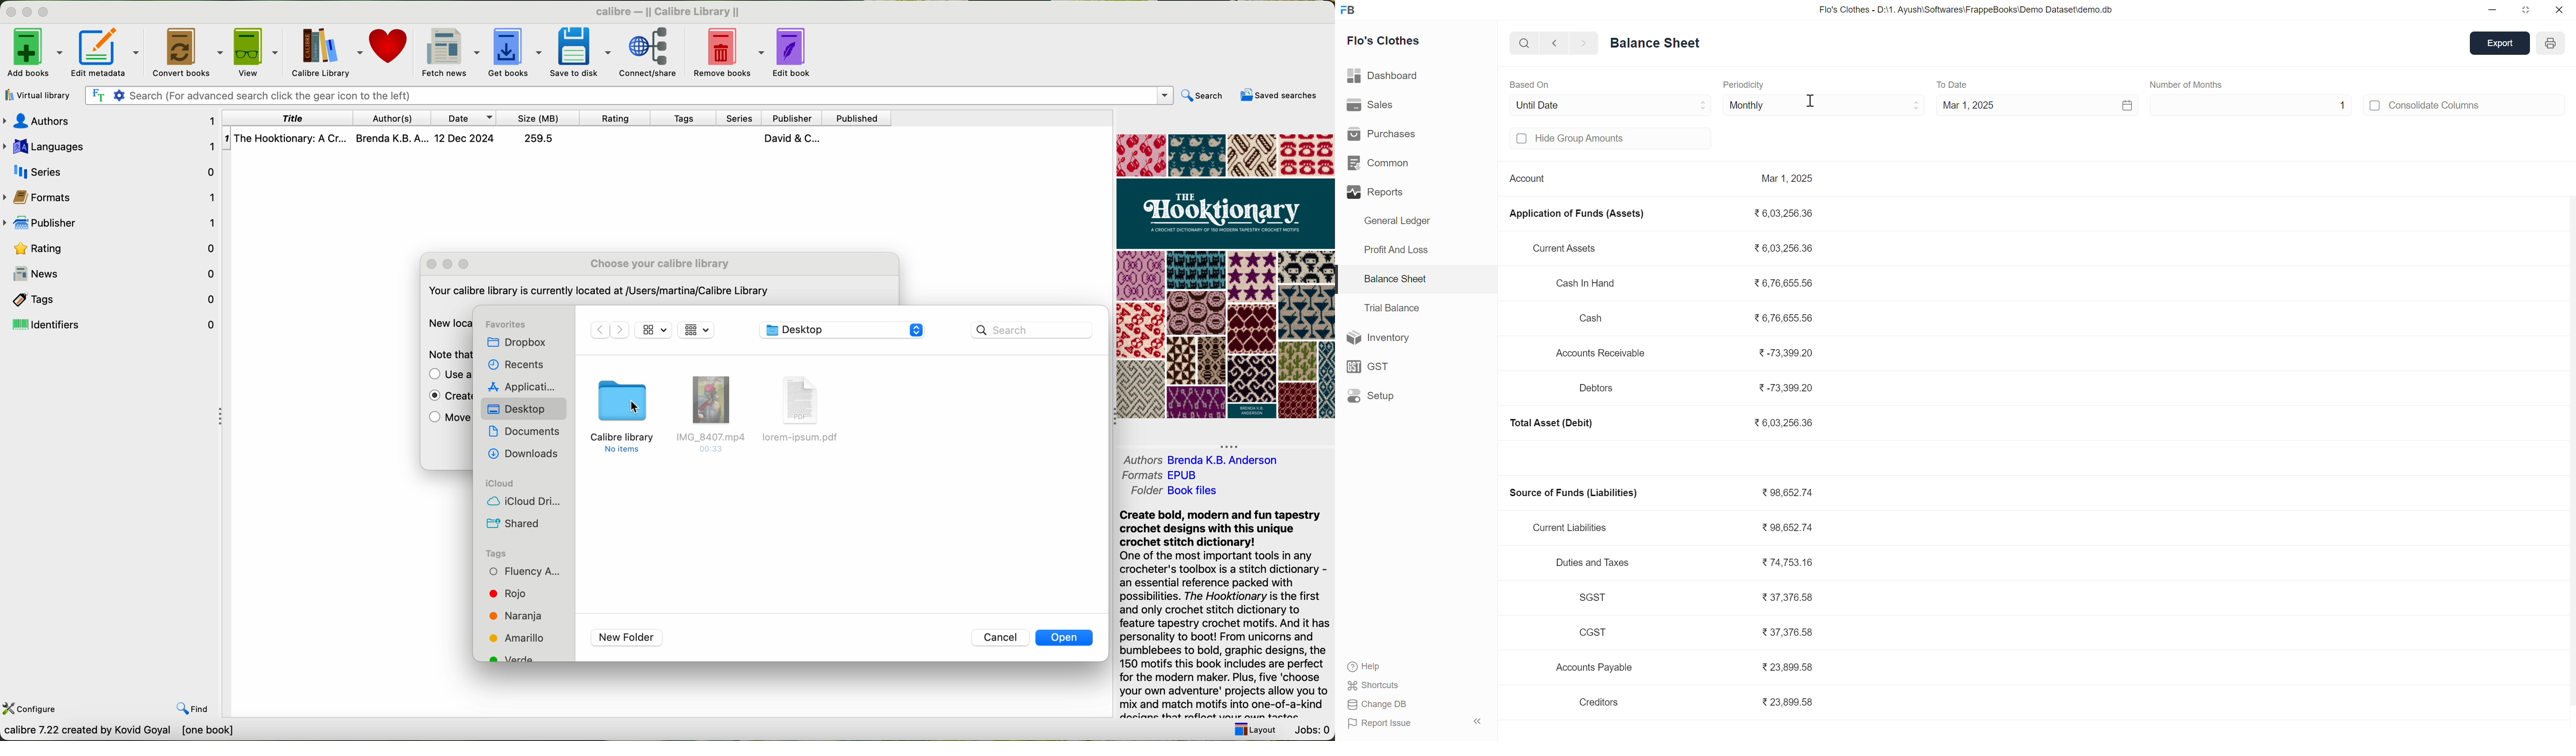 This screenshot has height=756, width=2576. Describe the element at coordinates (1964, 8) in the screenshot. I see `Flo's Clothes - D:\1. Ayush\Softwares\FrappeBooks\Demo Dataset\demo.db` at that location.